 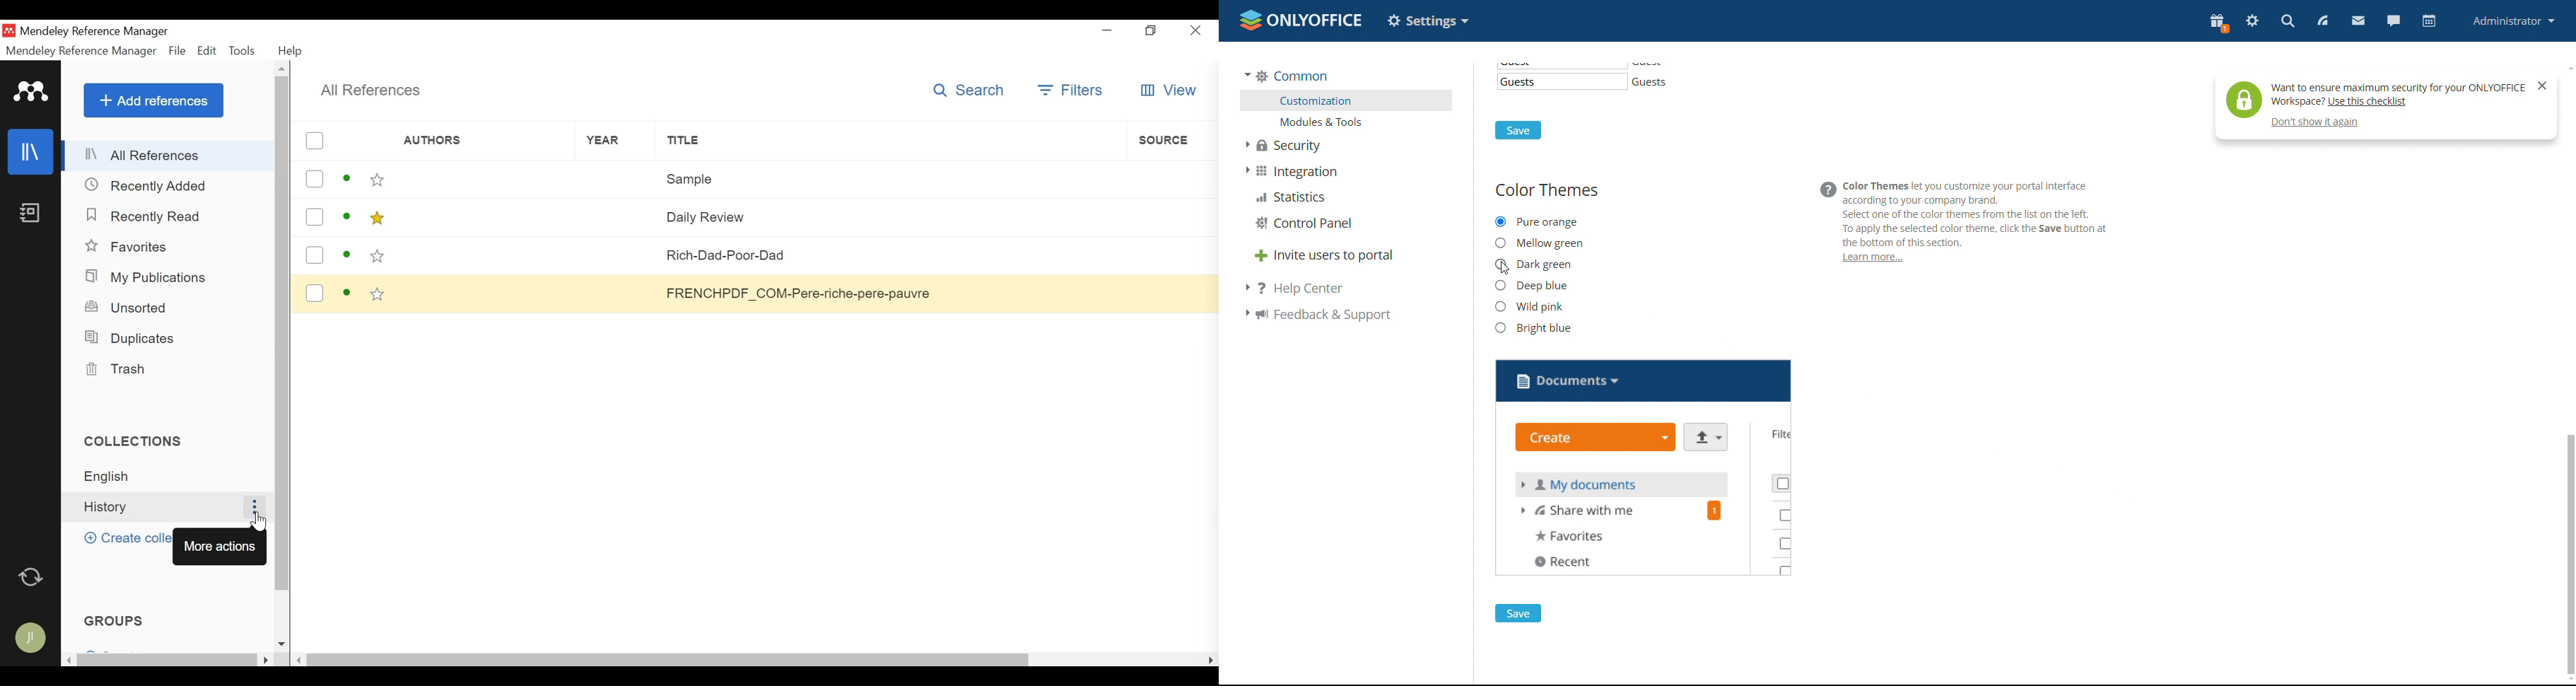 What do you see at coordinates (81, 51) in the screenshot?
I see `Mendeley Reference Manger ` at bounding box center [81, 51].